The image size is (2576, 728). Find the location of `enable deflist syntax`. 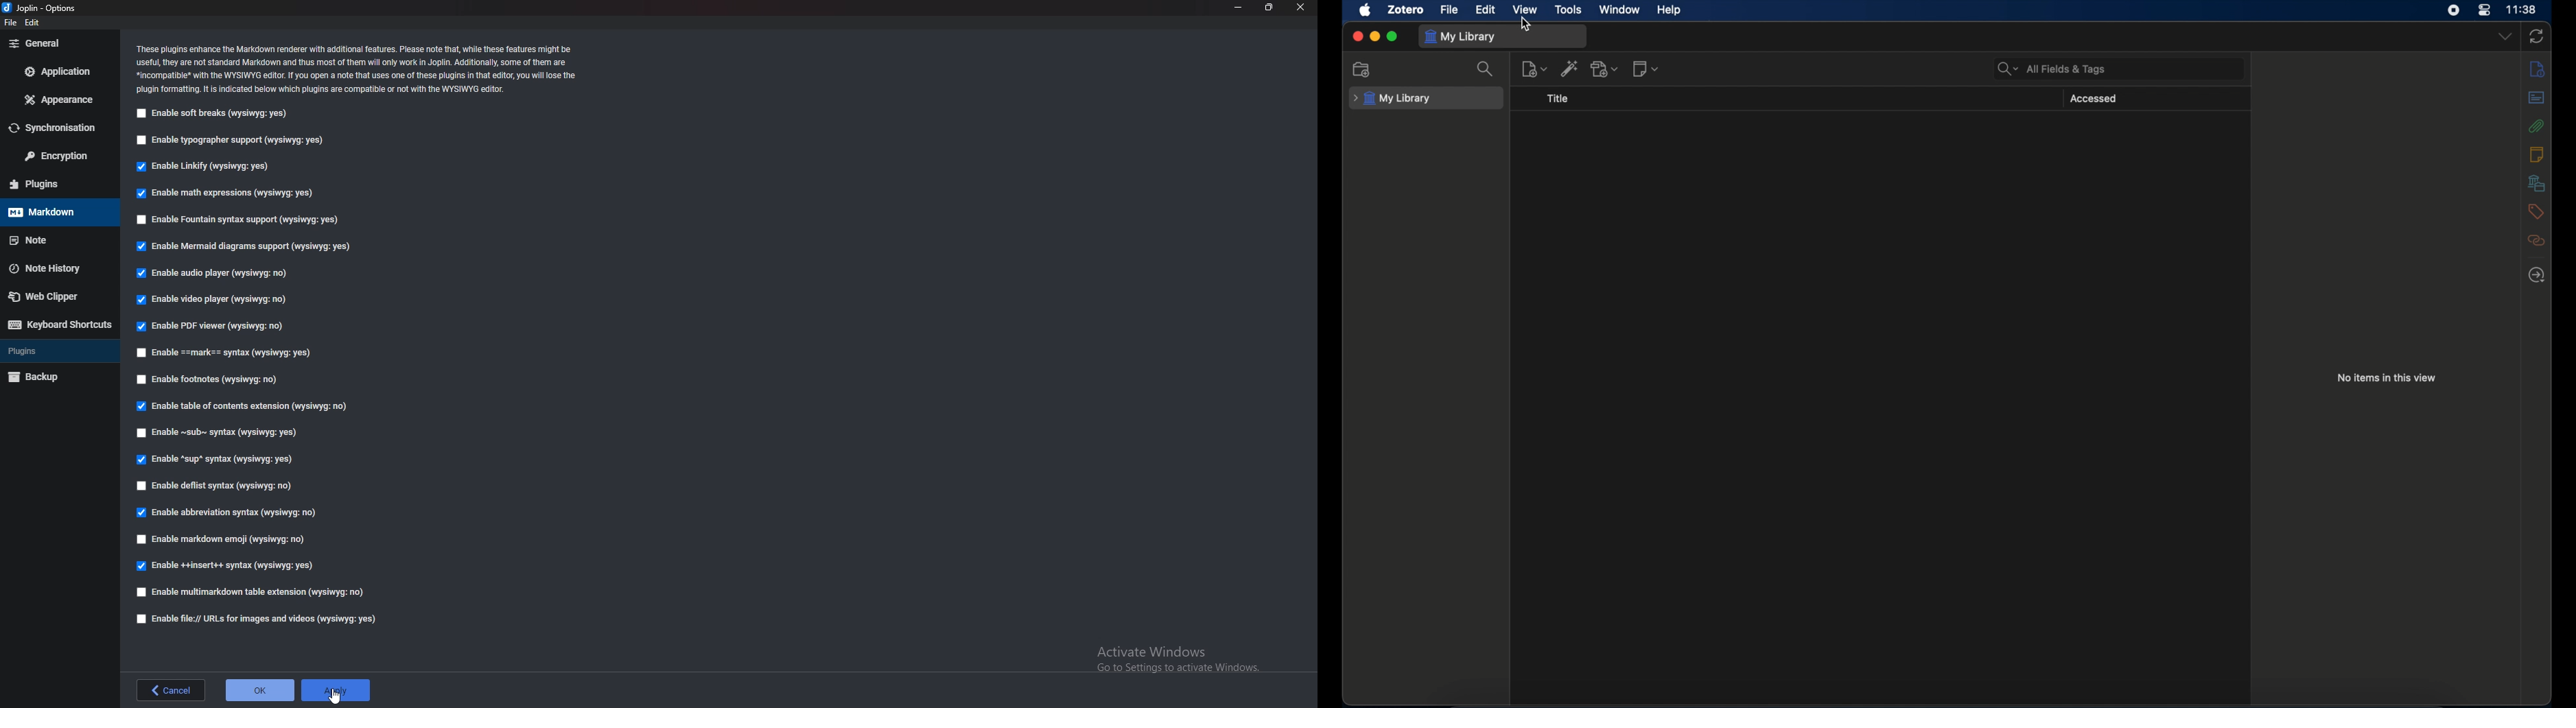

enable deflist syntax is located at coordinates (217, 484).